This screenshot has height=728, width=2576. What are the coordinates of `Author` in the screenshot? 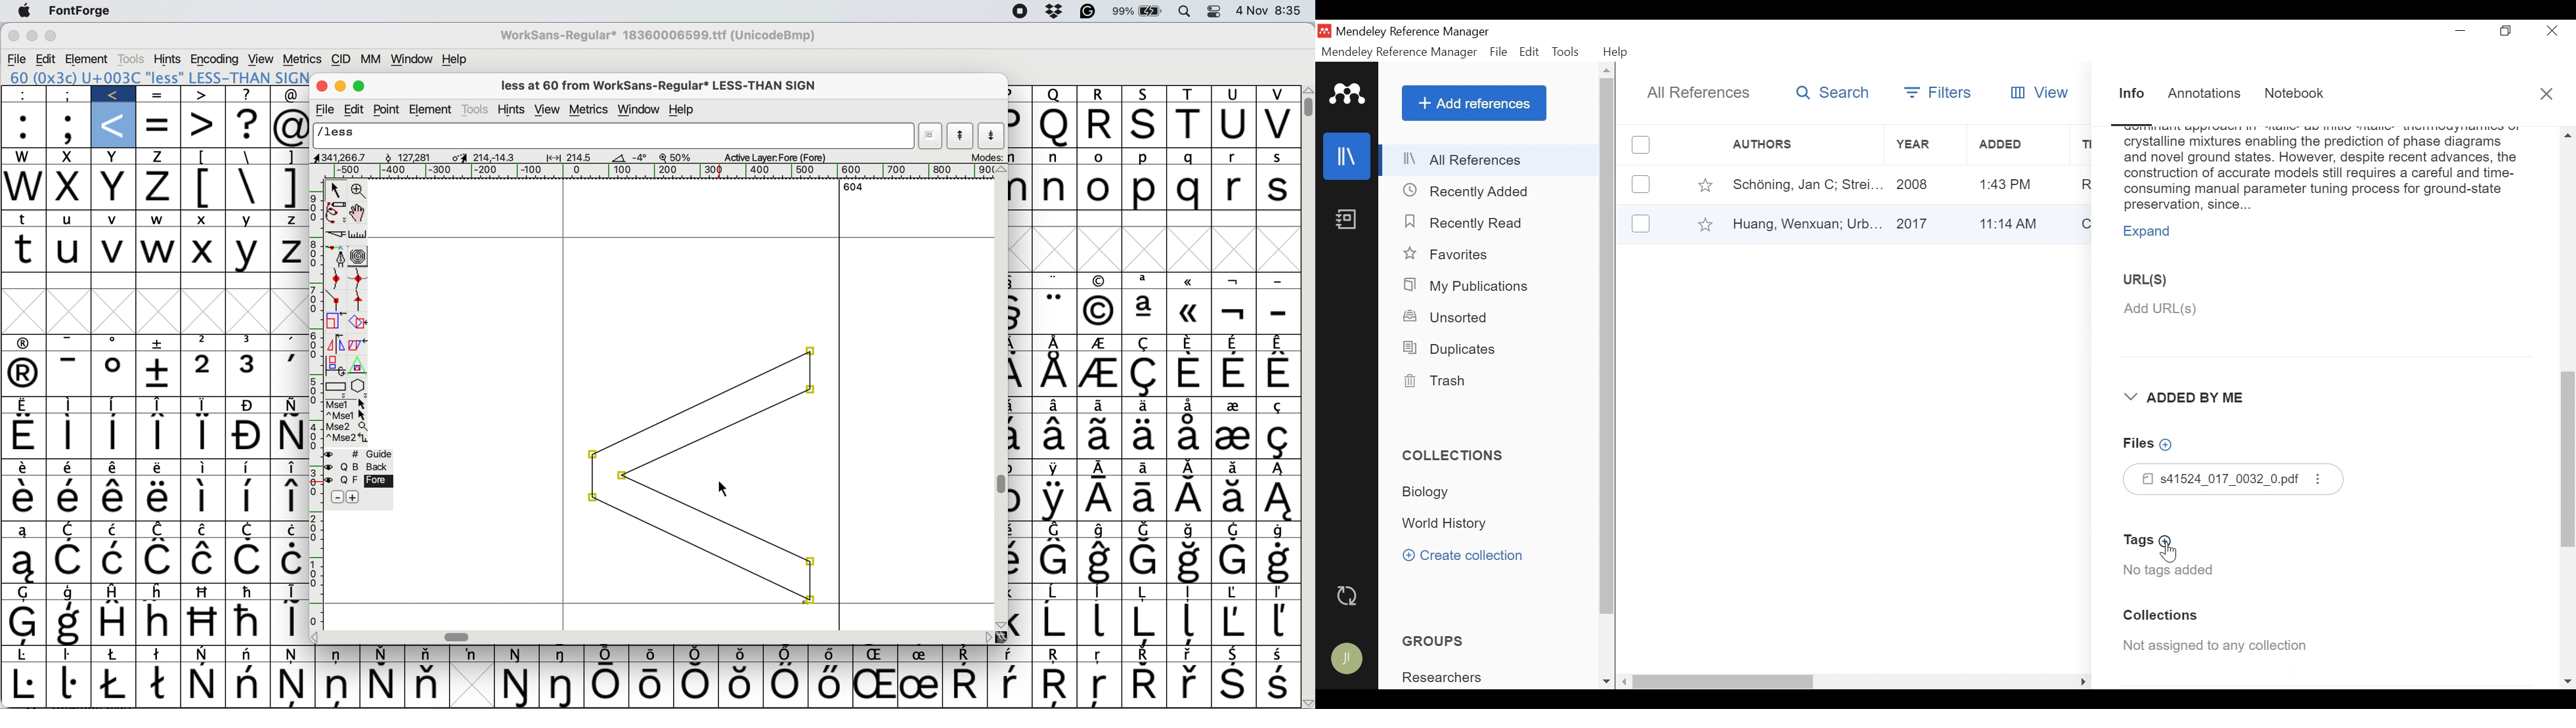 It's located at (1785, 144).